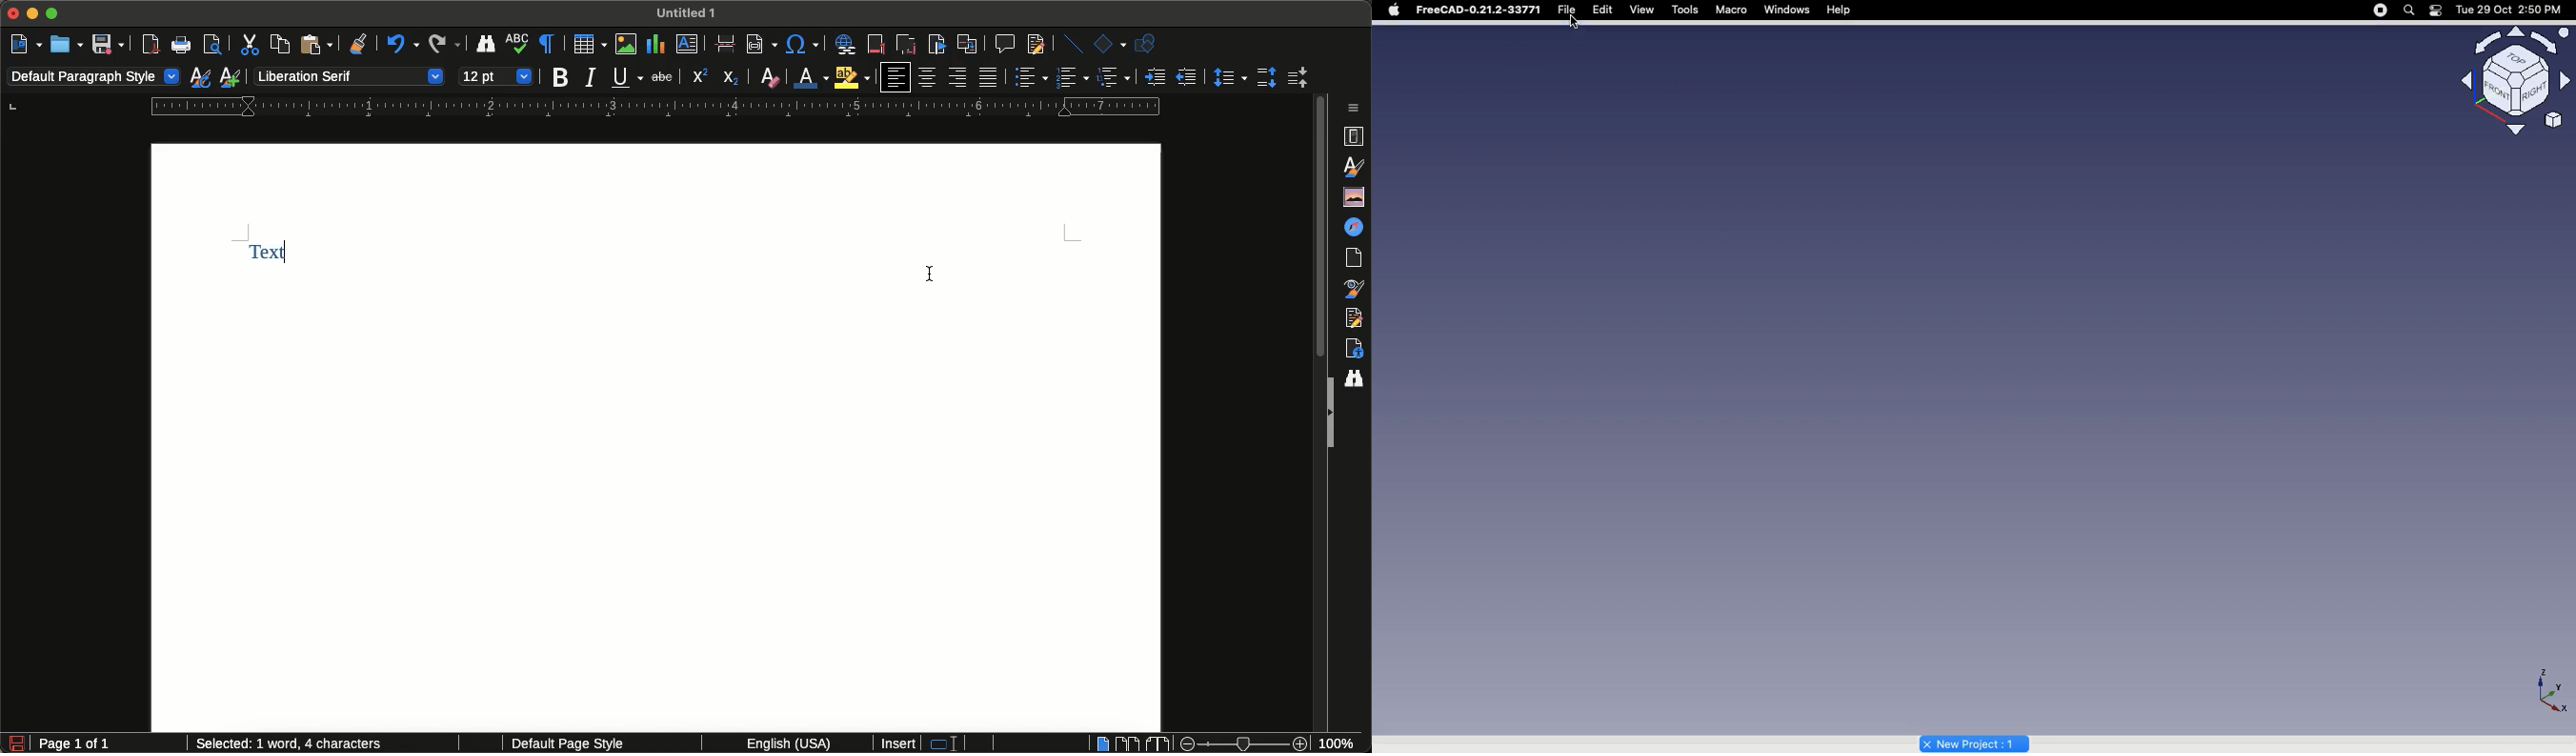 This screenshot has height=756, width=2576. What do you see at coordinates (2410, 9) in the screenshot?
I see `Search` at bounding box center [2410, 9].